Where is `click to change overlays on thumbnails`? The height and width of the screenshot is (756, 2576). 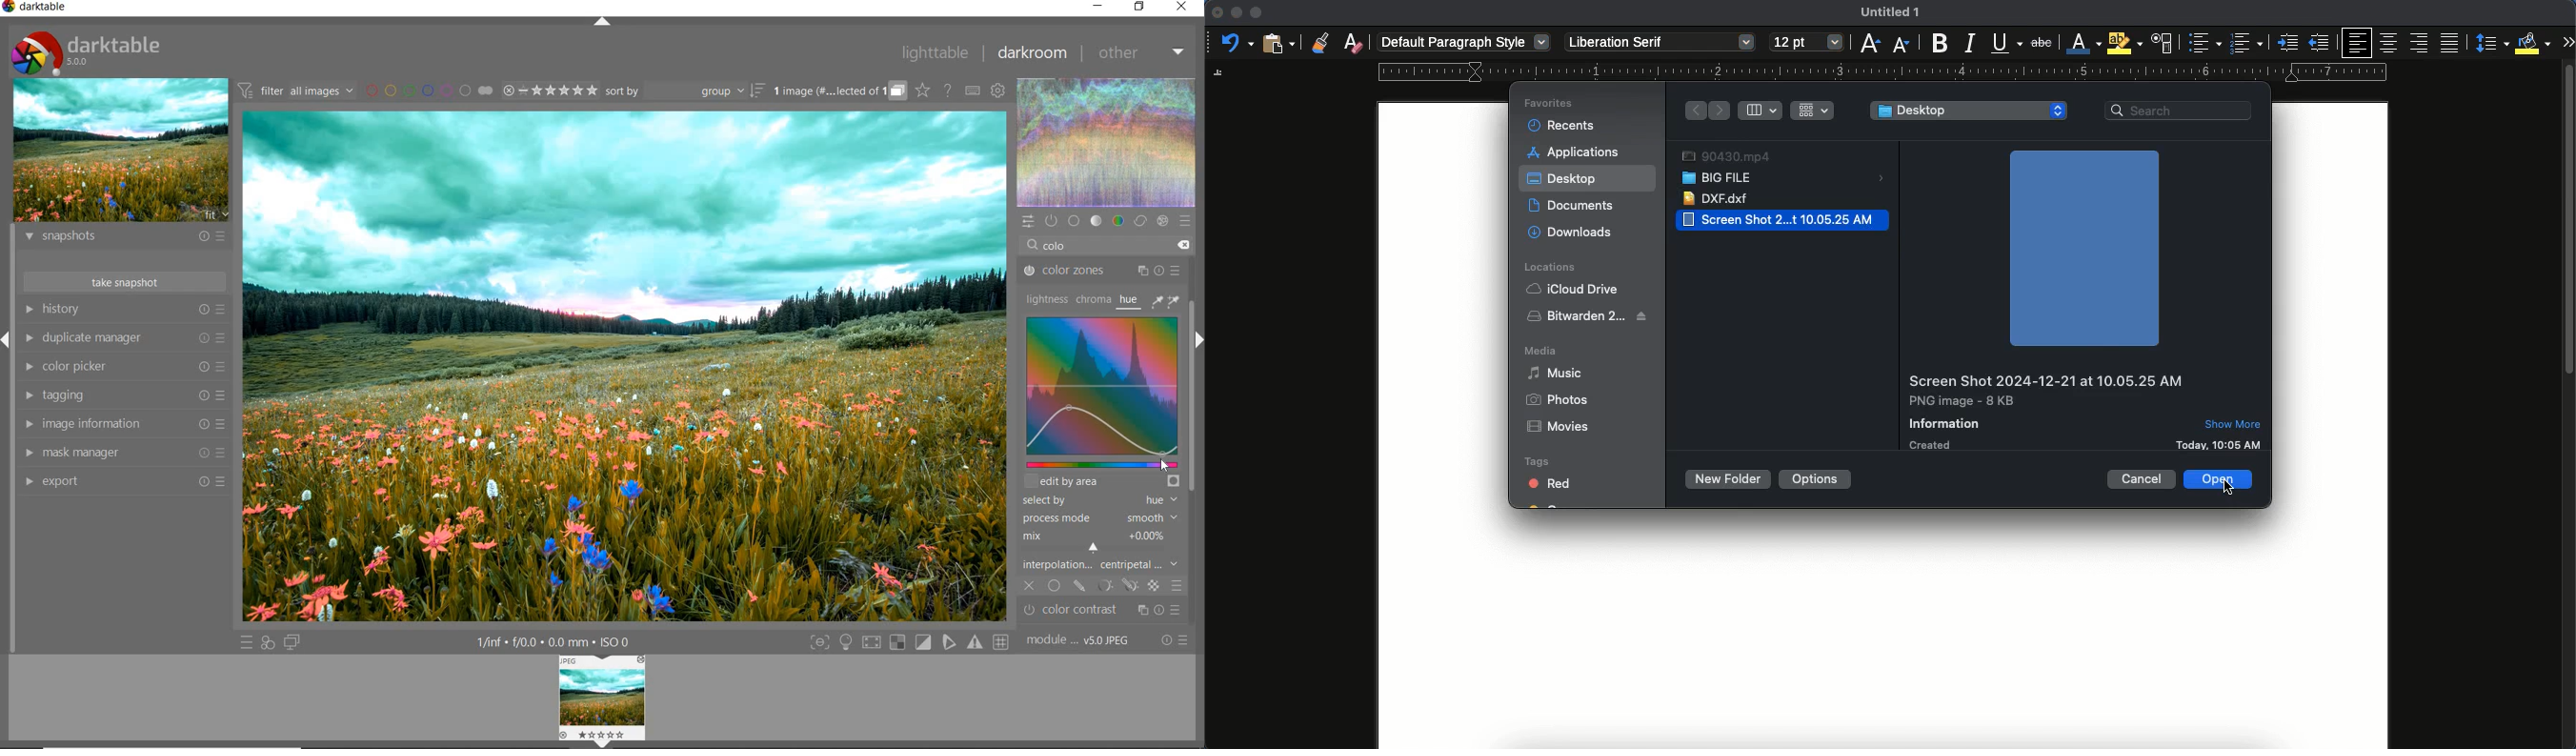 click to change overlays on thumbnails is located at coordinates (922, 90).